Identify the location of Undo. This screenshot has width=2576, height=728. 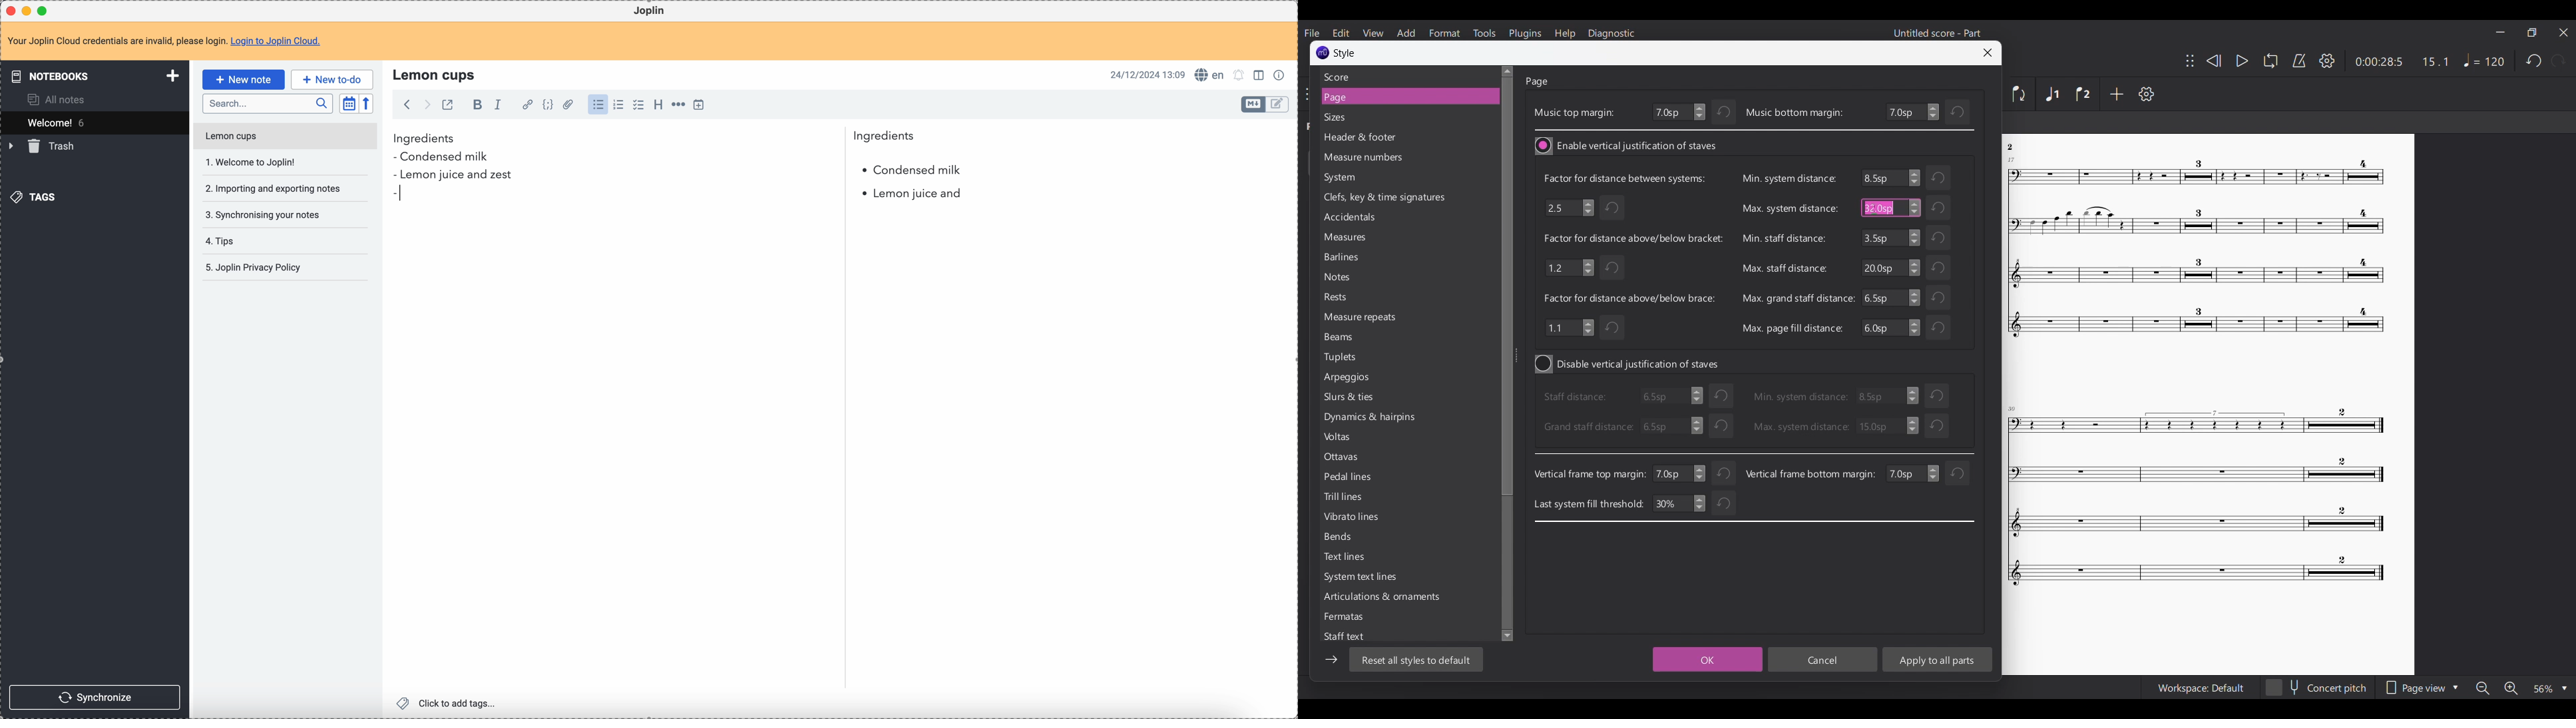
(1721, 505).